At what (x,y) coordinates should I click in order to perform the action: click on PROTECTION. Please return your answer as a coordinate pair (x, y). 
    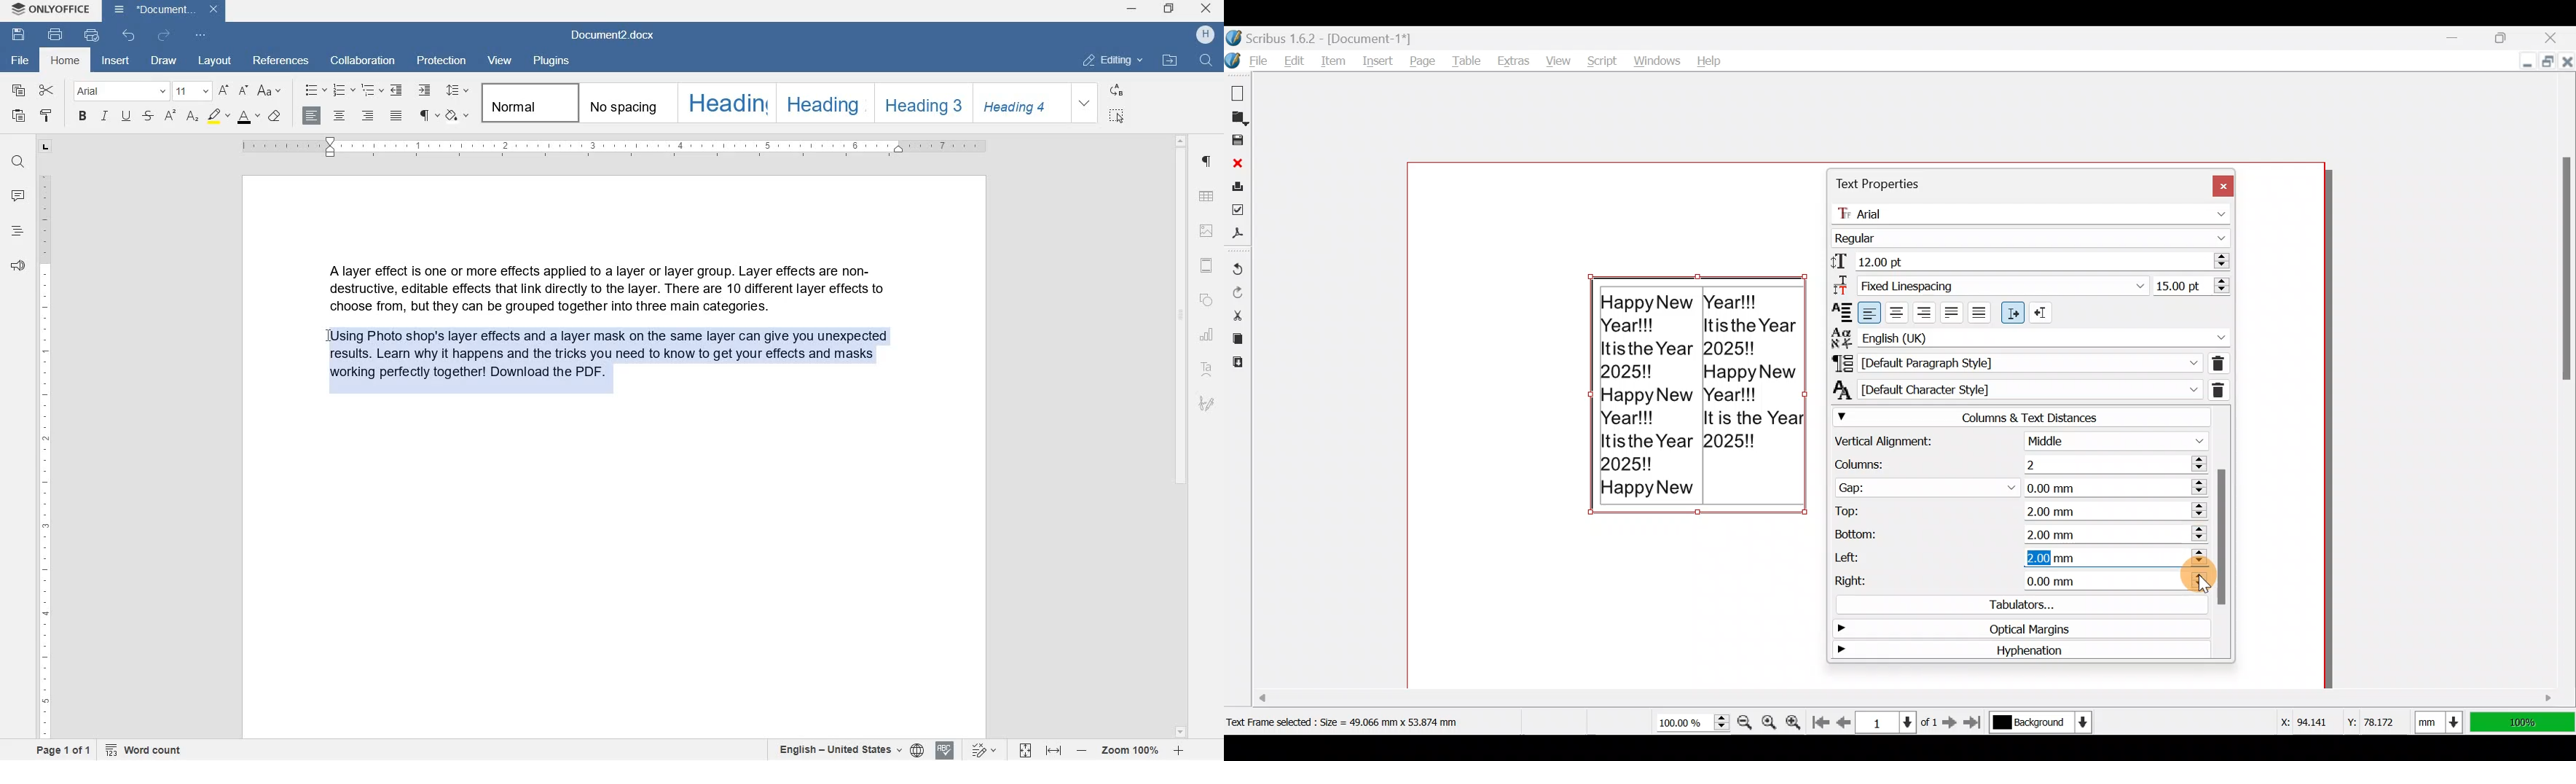
    Looking at the image, I should click on (441, 61).